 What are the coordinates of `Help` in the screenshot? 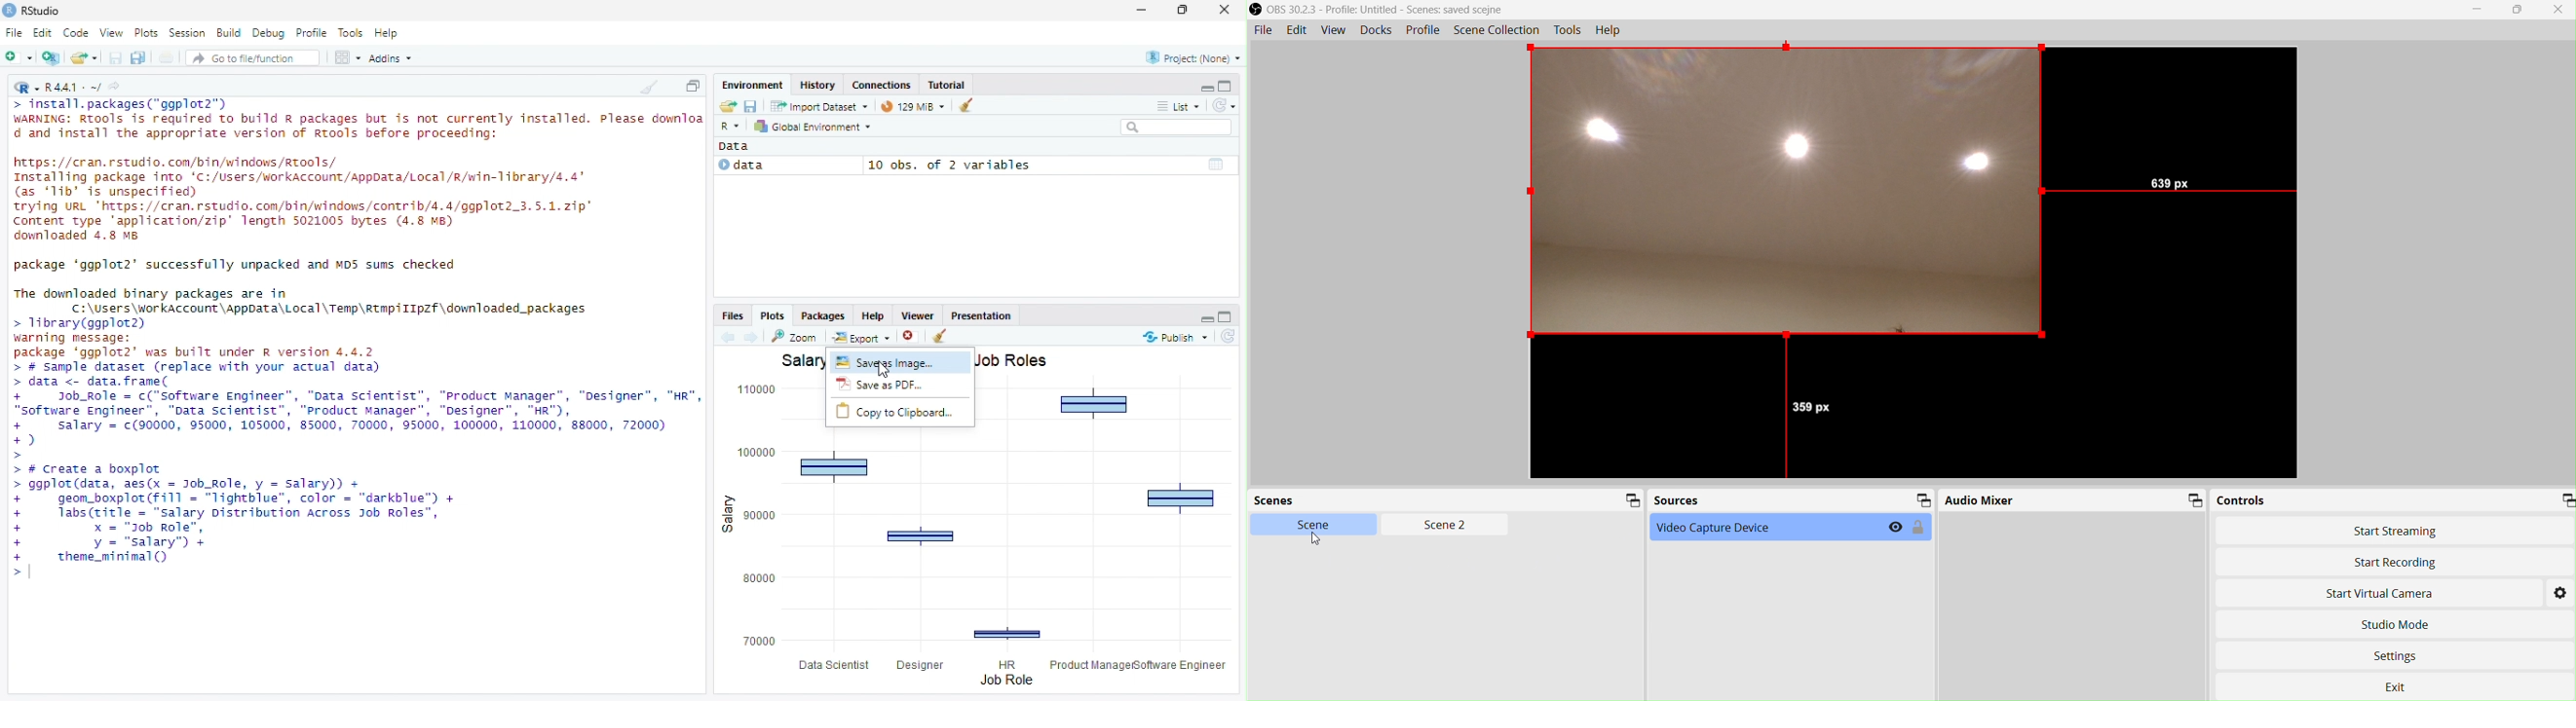 It's located at (388, 34).